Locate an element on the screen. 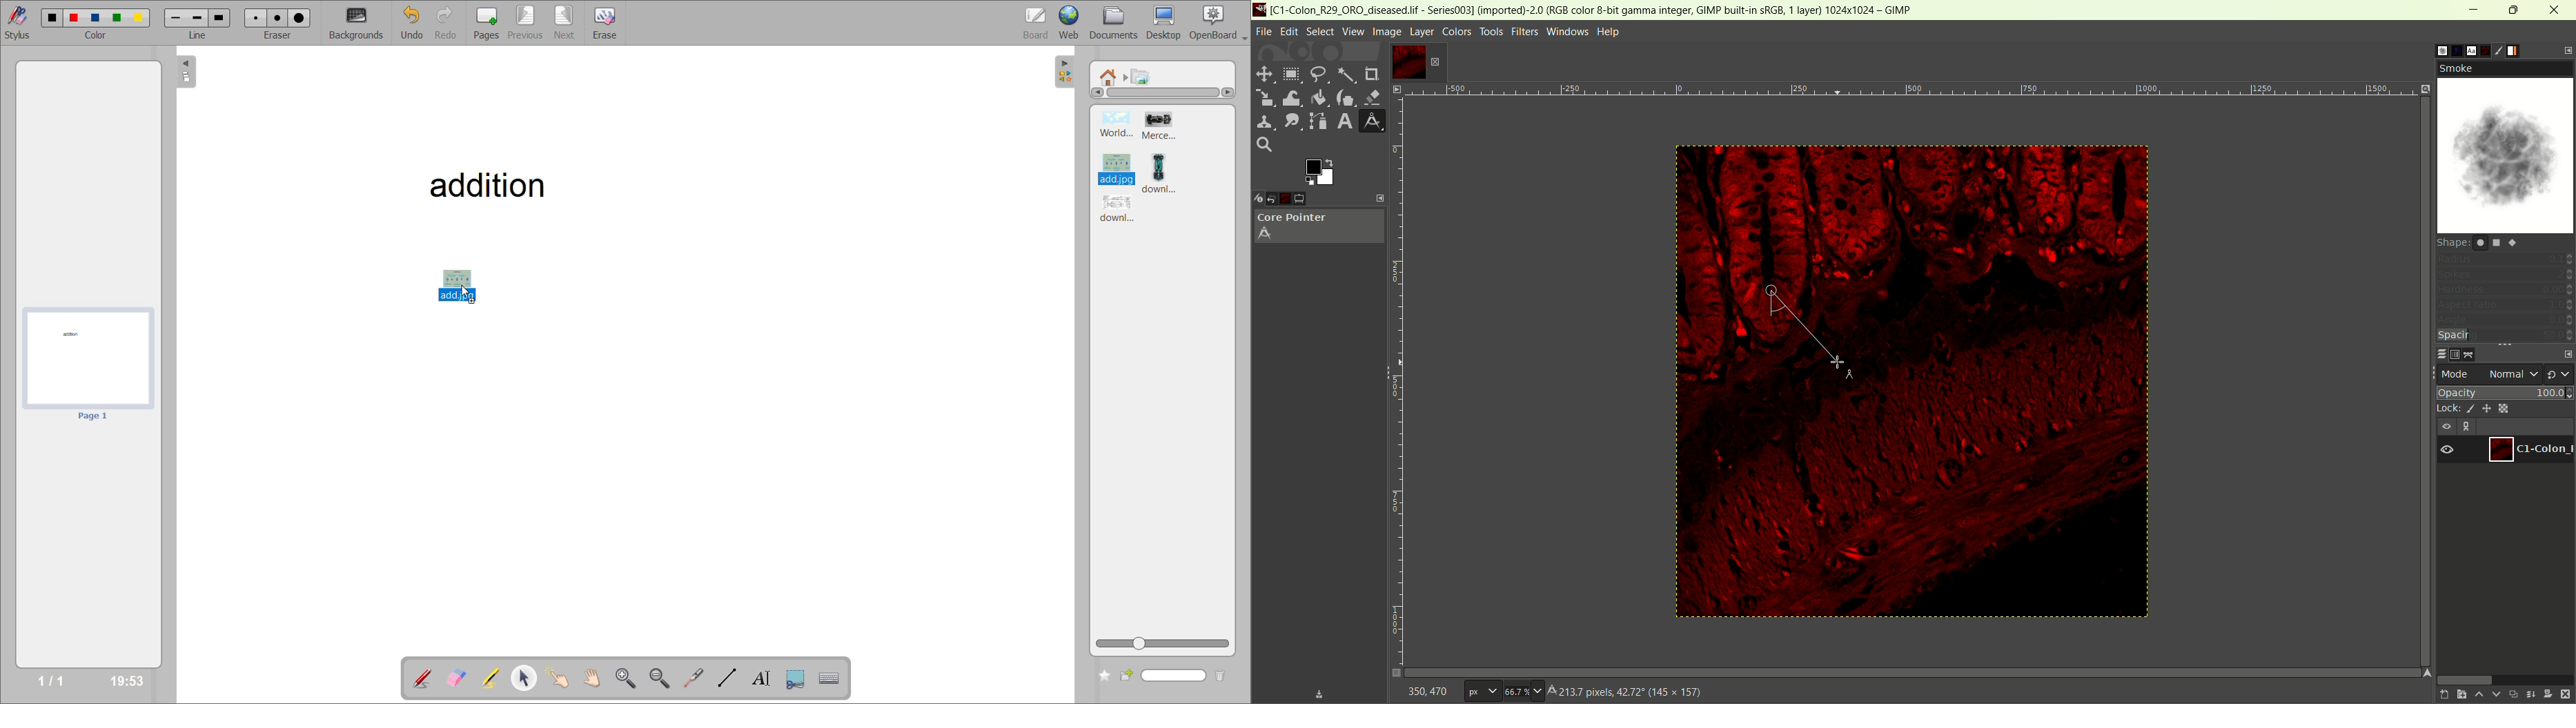 The height and width of the screenshot is (728, 2576). text tool is located at coordinates (1344, 121).